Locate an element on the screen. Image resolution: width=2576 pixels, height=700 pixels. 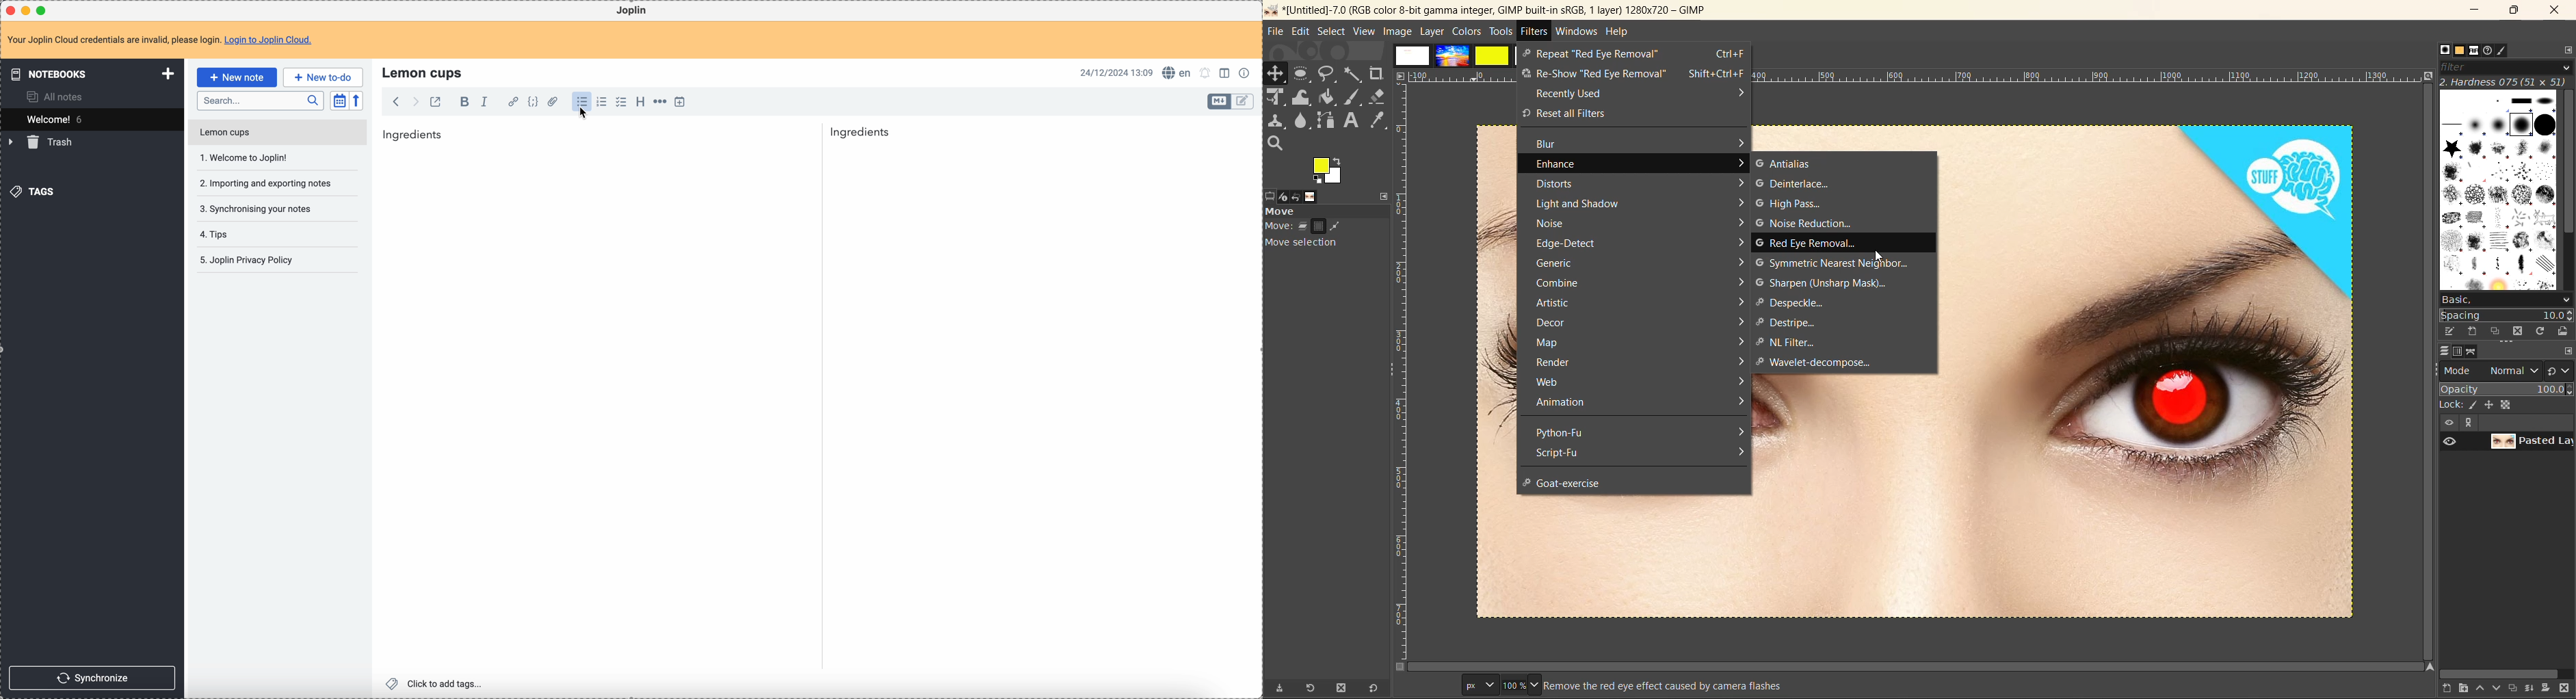
ingredients is located at coordinates (413, 134).